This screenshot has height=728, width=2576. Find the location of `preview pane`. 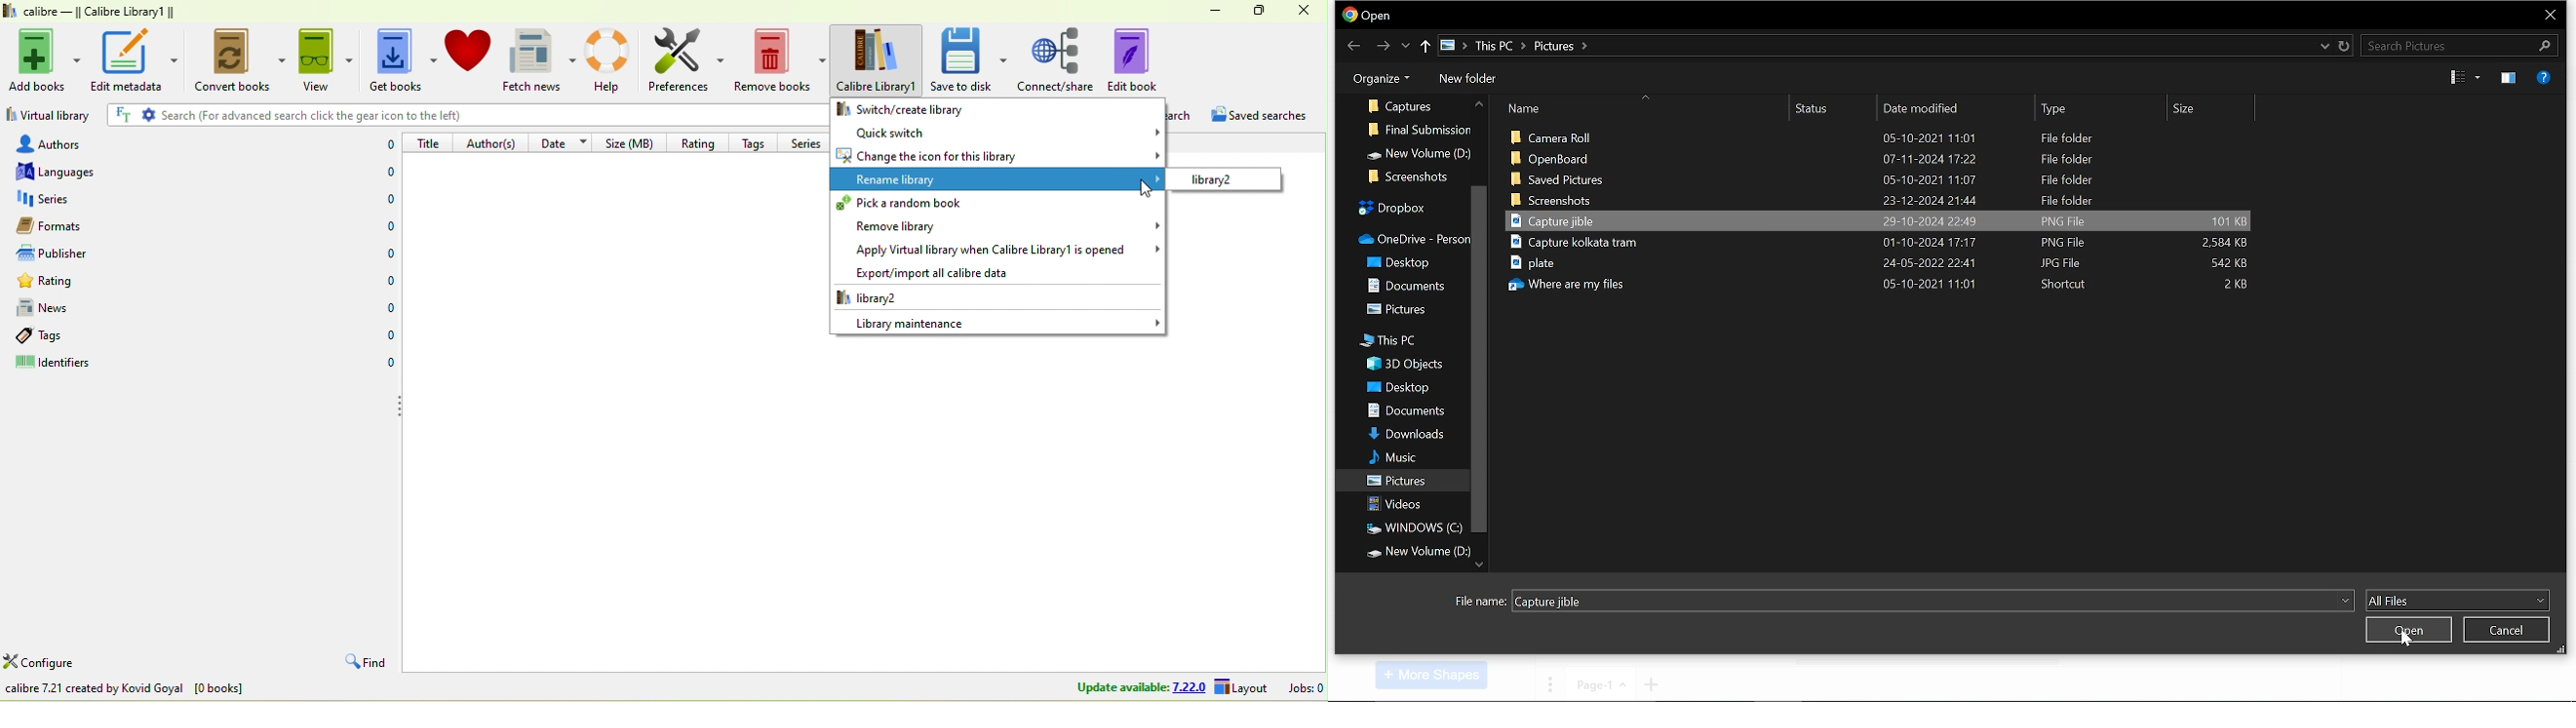

preview pane is located at coordinates (2507, 78).